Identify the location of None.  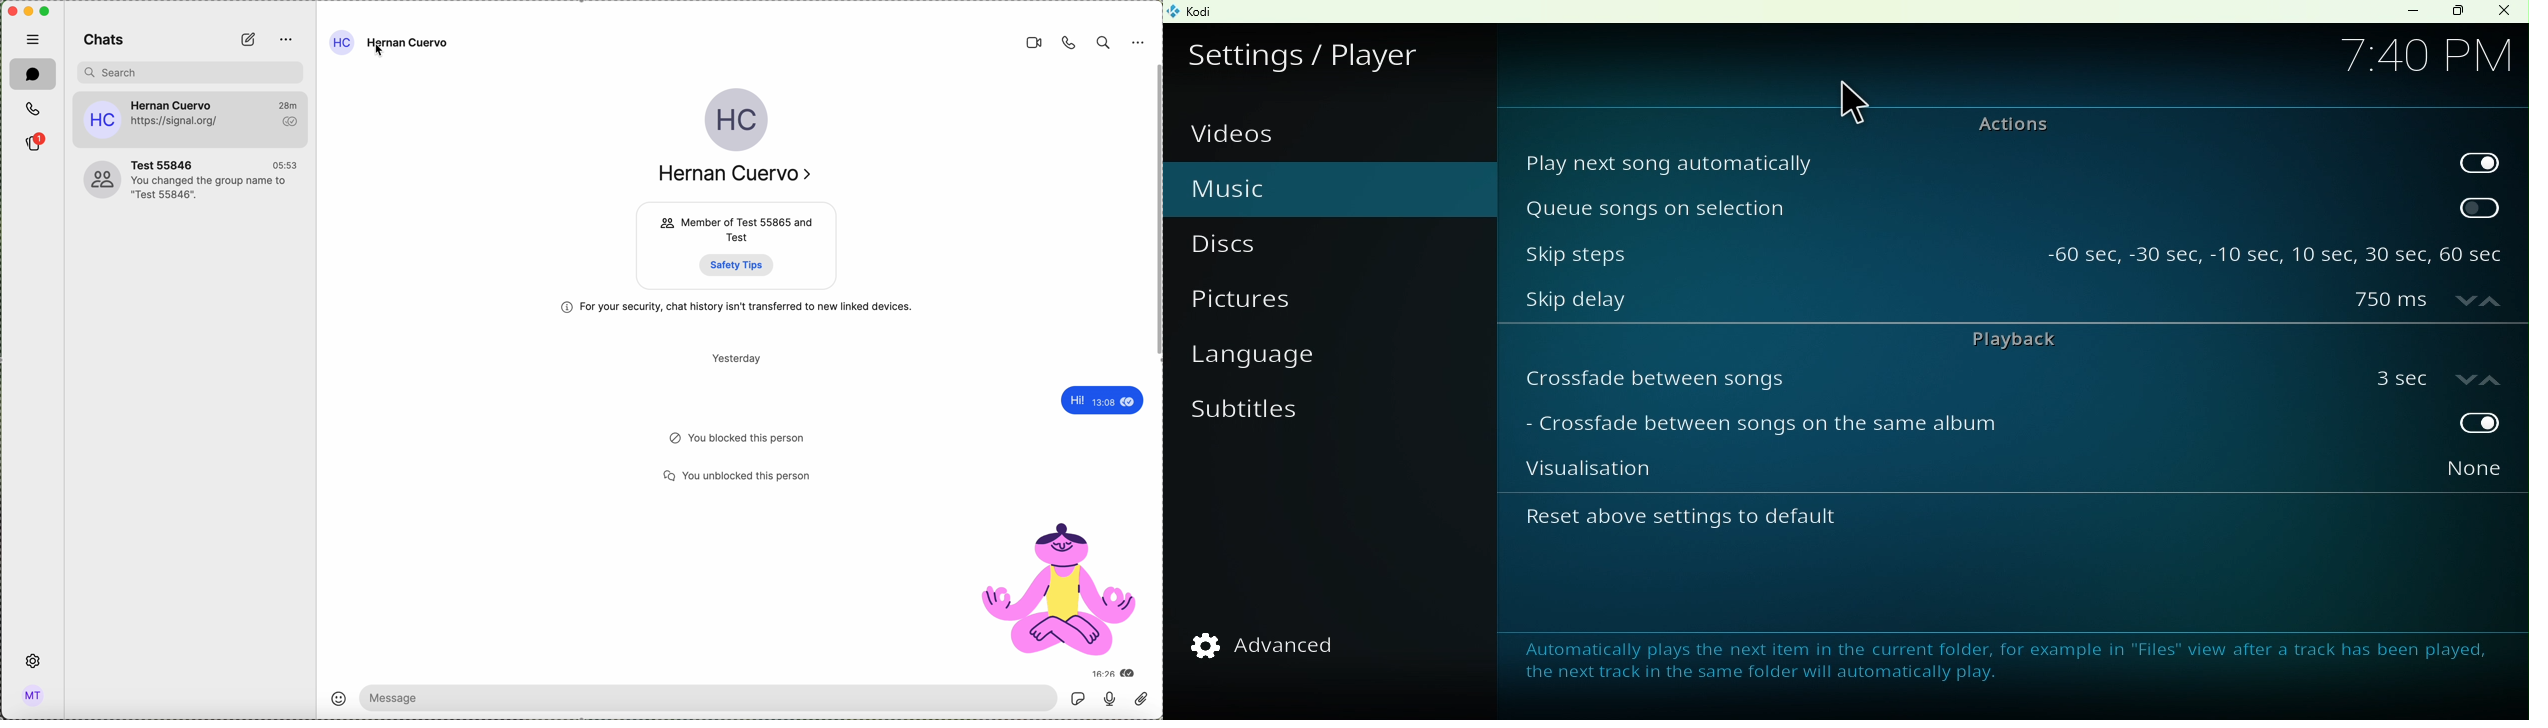
(2430, 475).